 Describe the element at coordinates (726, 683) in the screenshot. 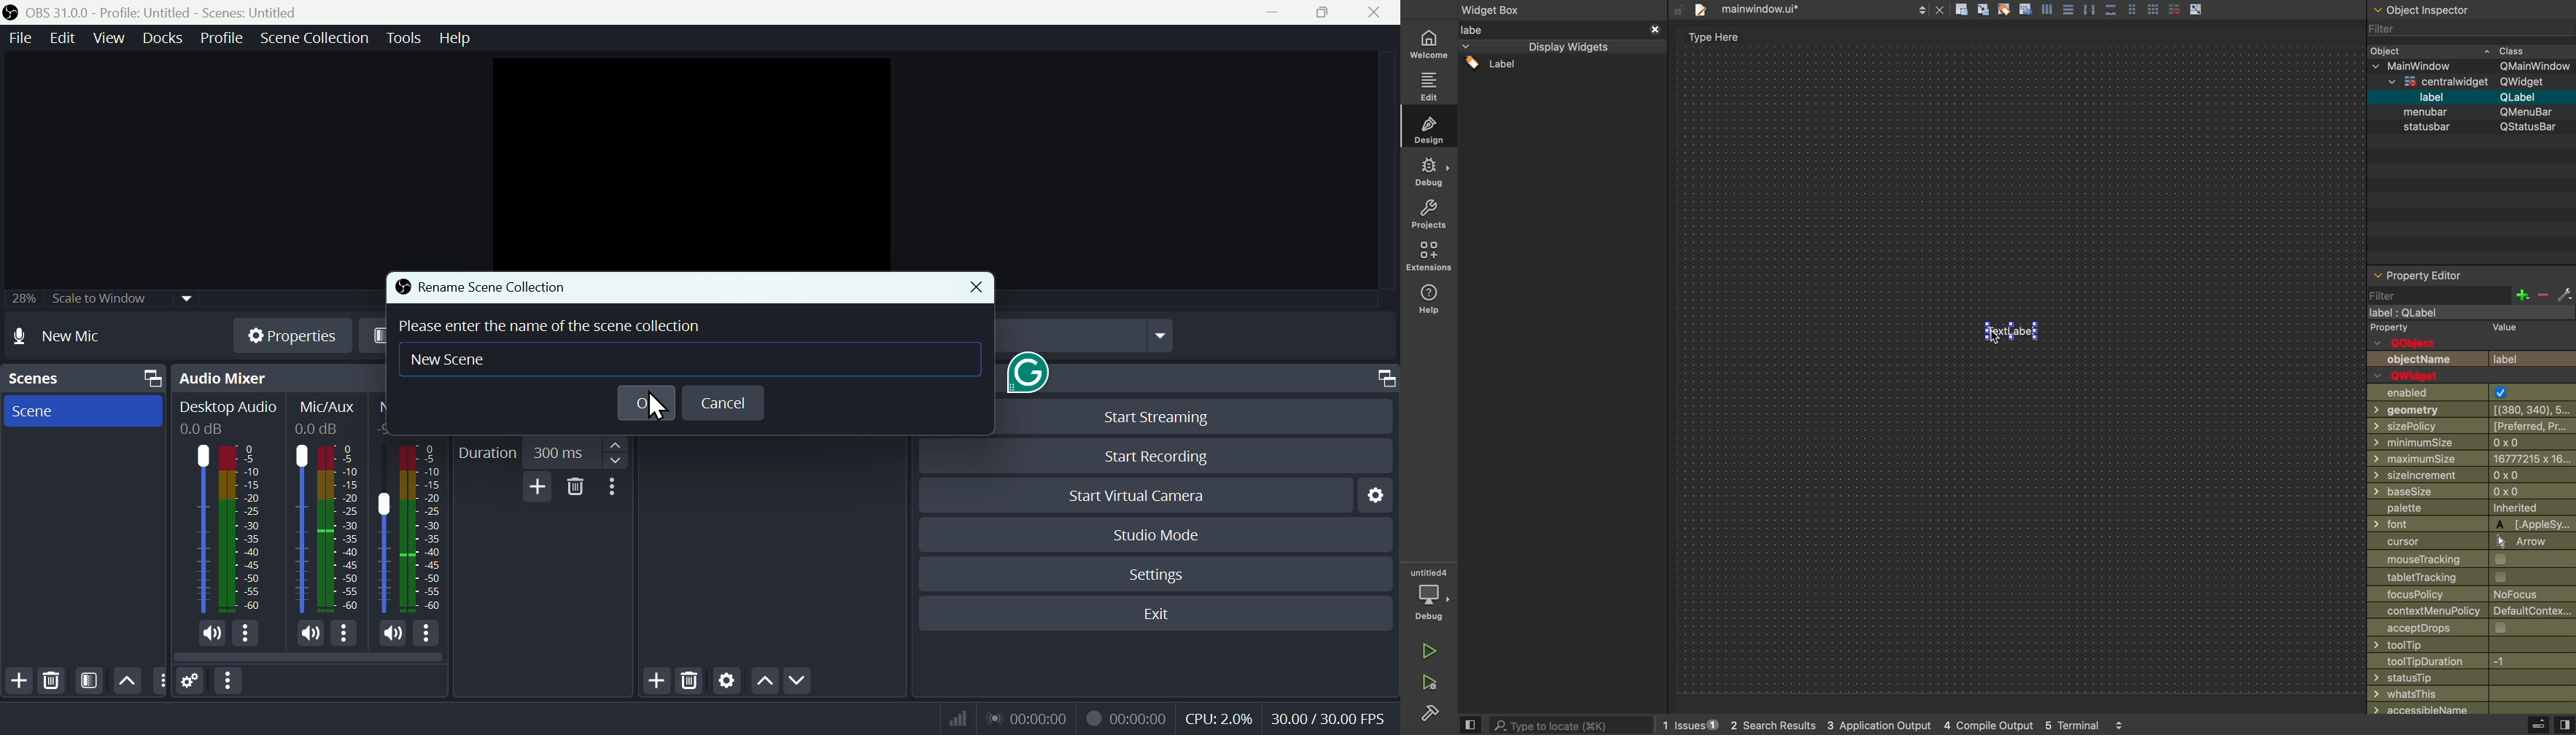

I see ` Settings` at that location.